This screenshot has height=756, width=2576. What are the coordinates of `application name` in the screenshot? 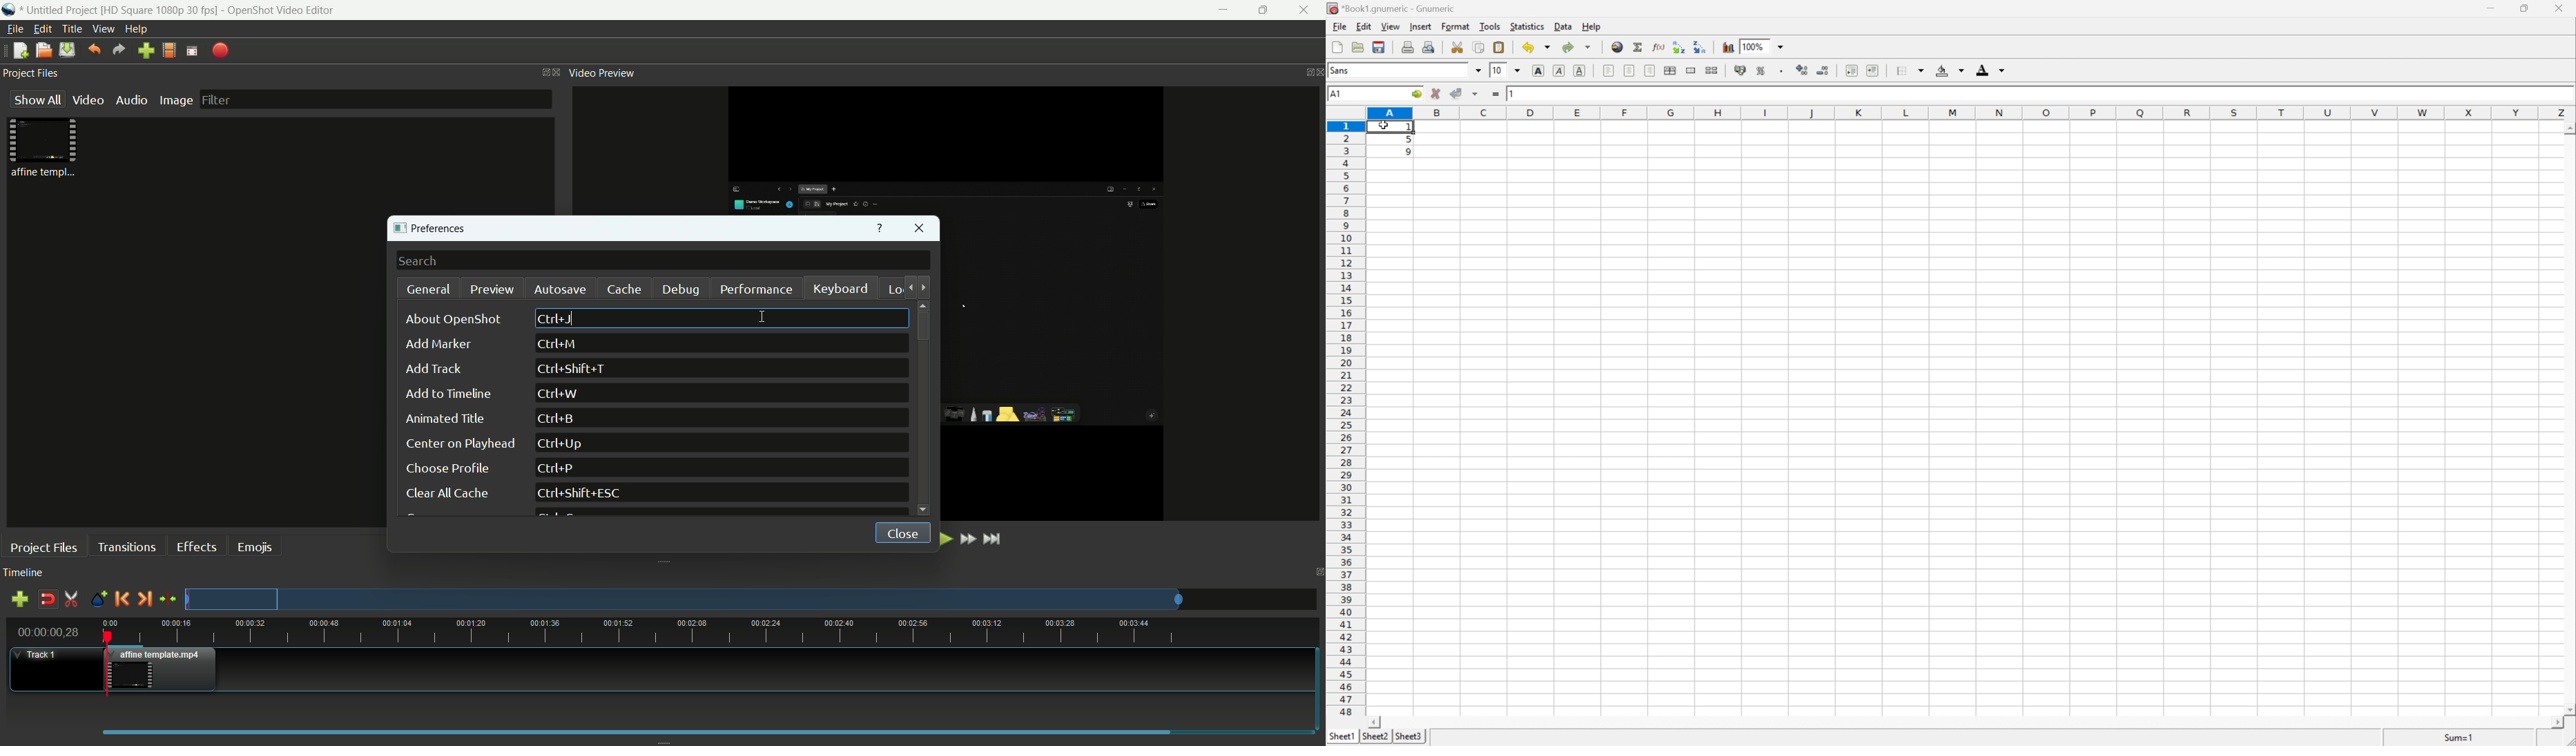 It's located at (1395, 7).